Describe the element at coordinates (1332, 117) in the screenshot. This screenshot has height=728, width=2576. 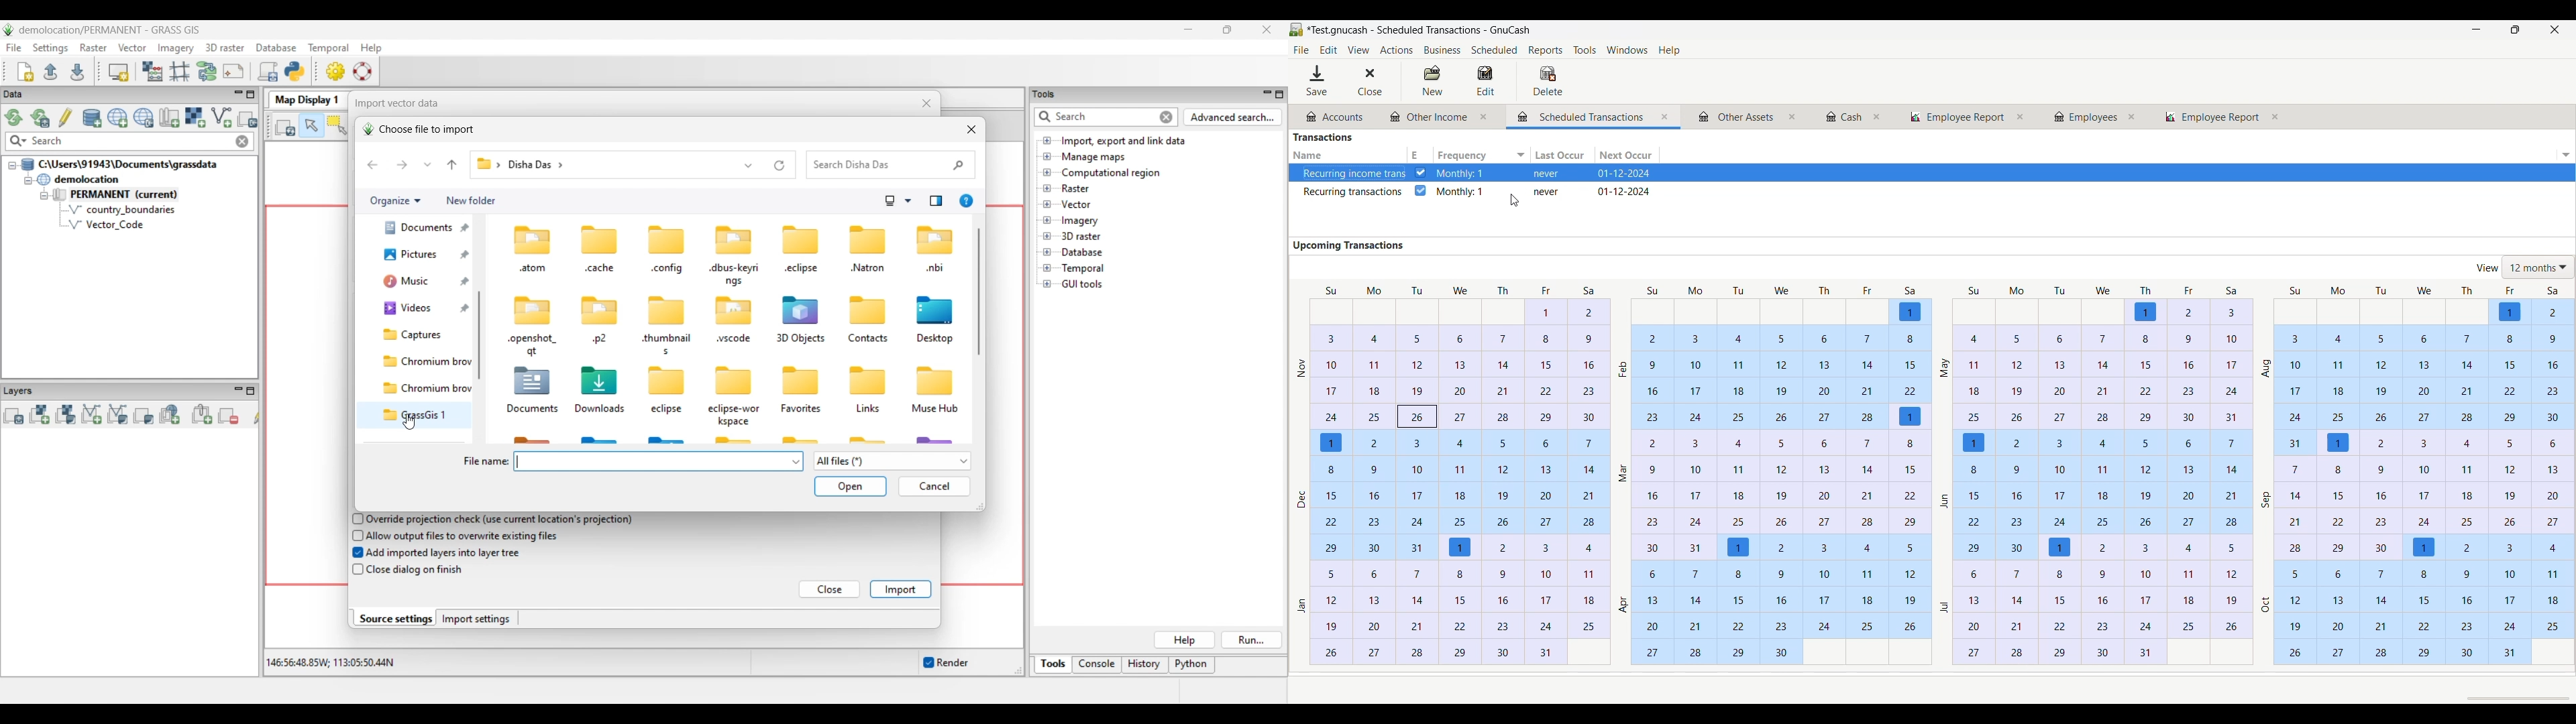
I see `accounts` at that location.